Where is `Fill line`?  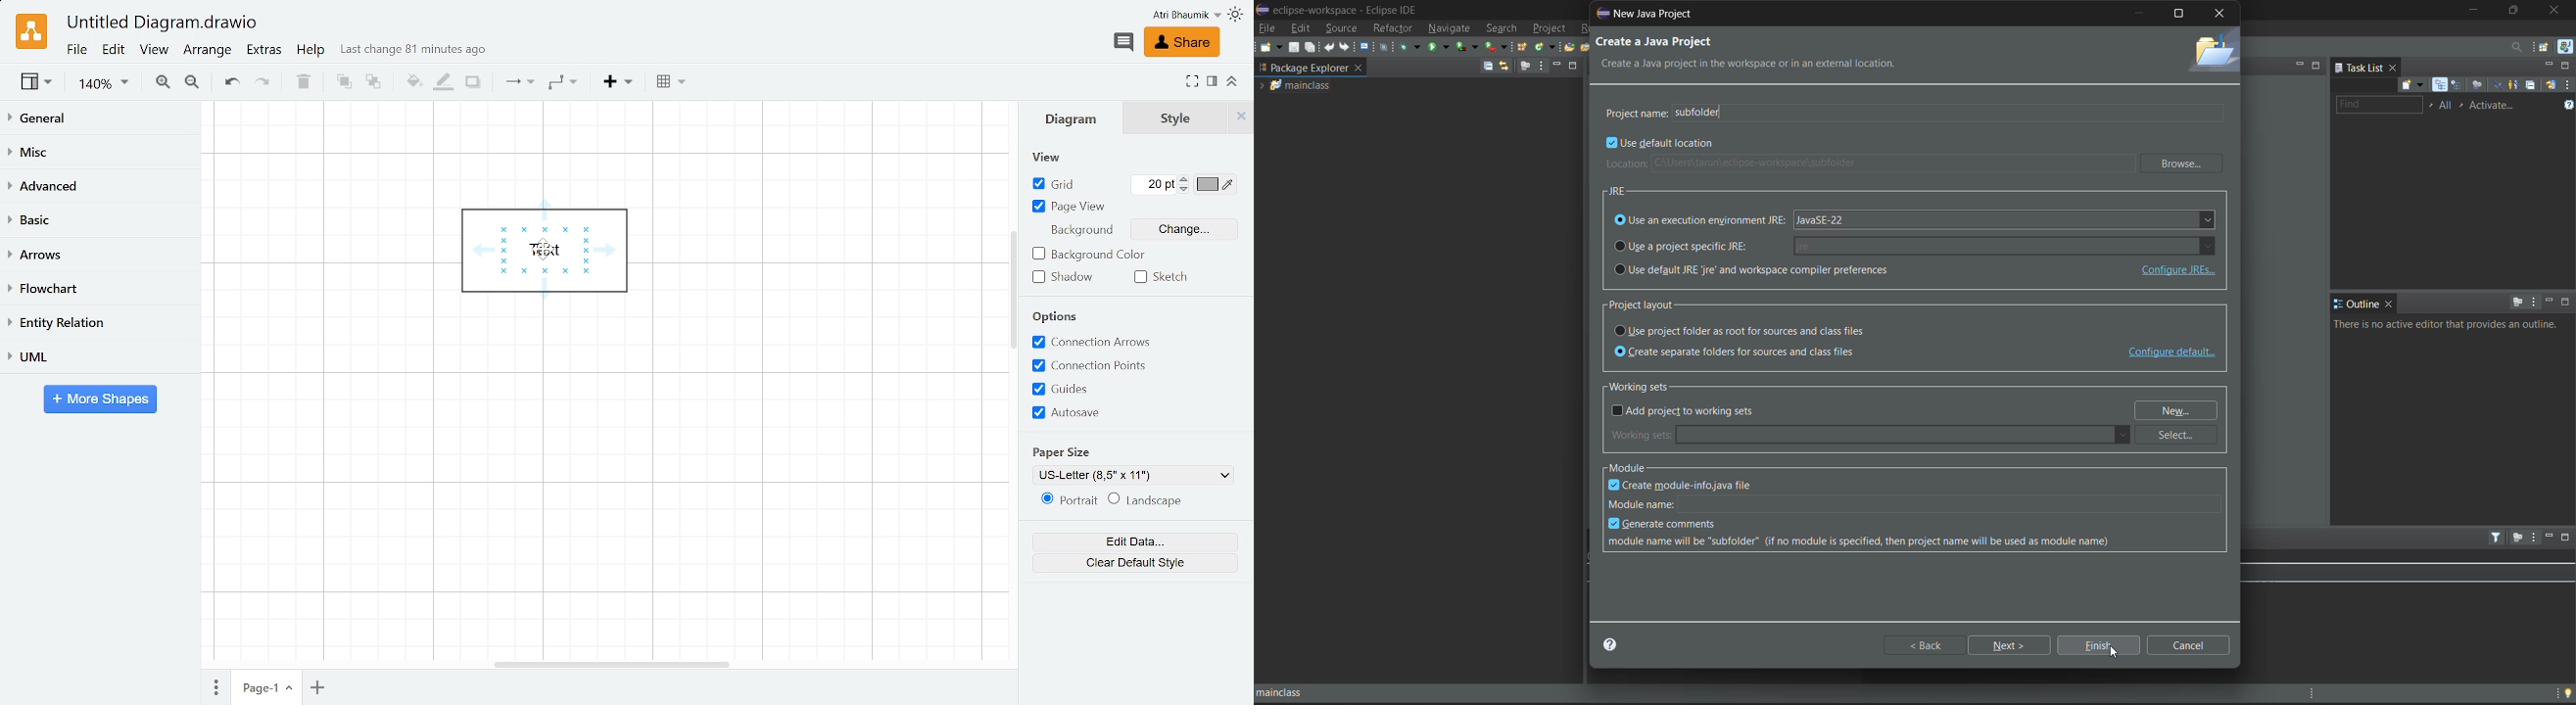 Fill line is located at coordinates (444, 80).